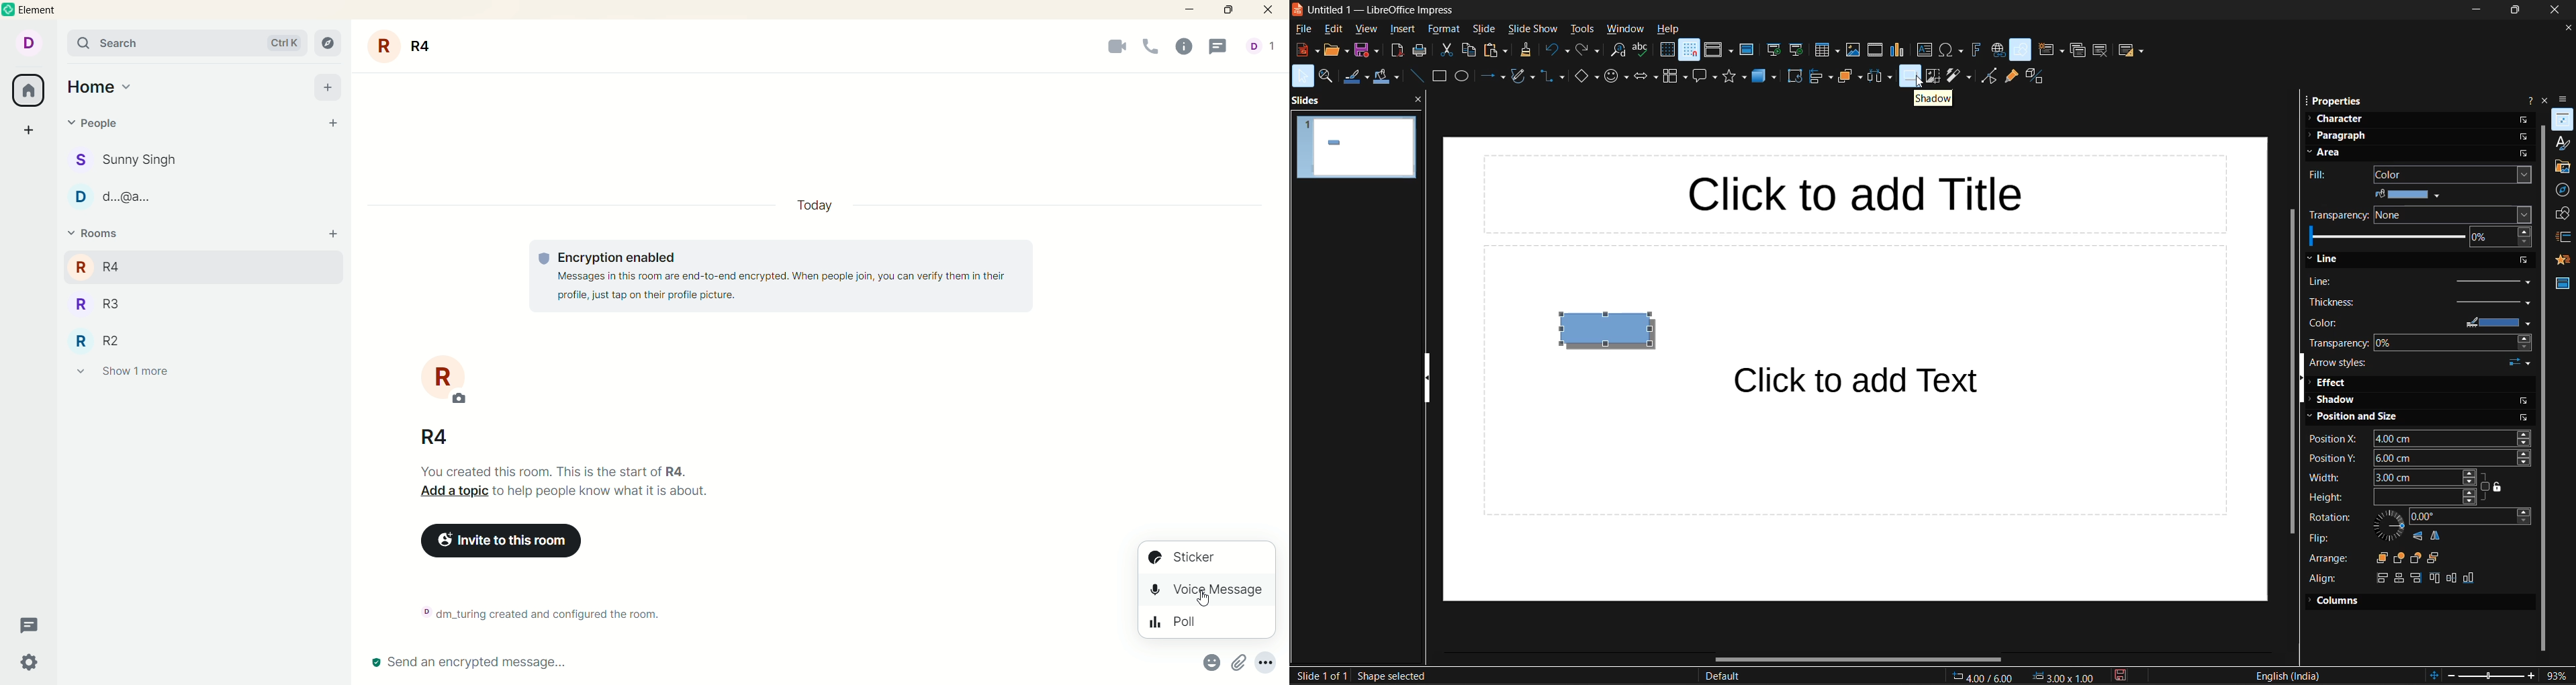  I want to click on color, so click(2420, 322).